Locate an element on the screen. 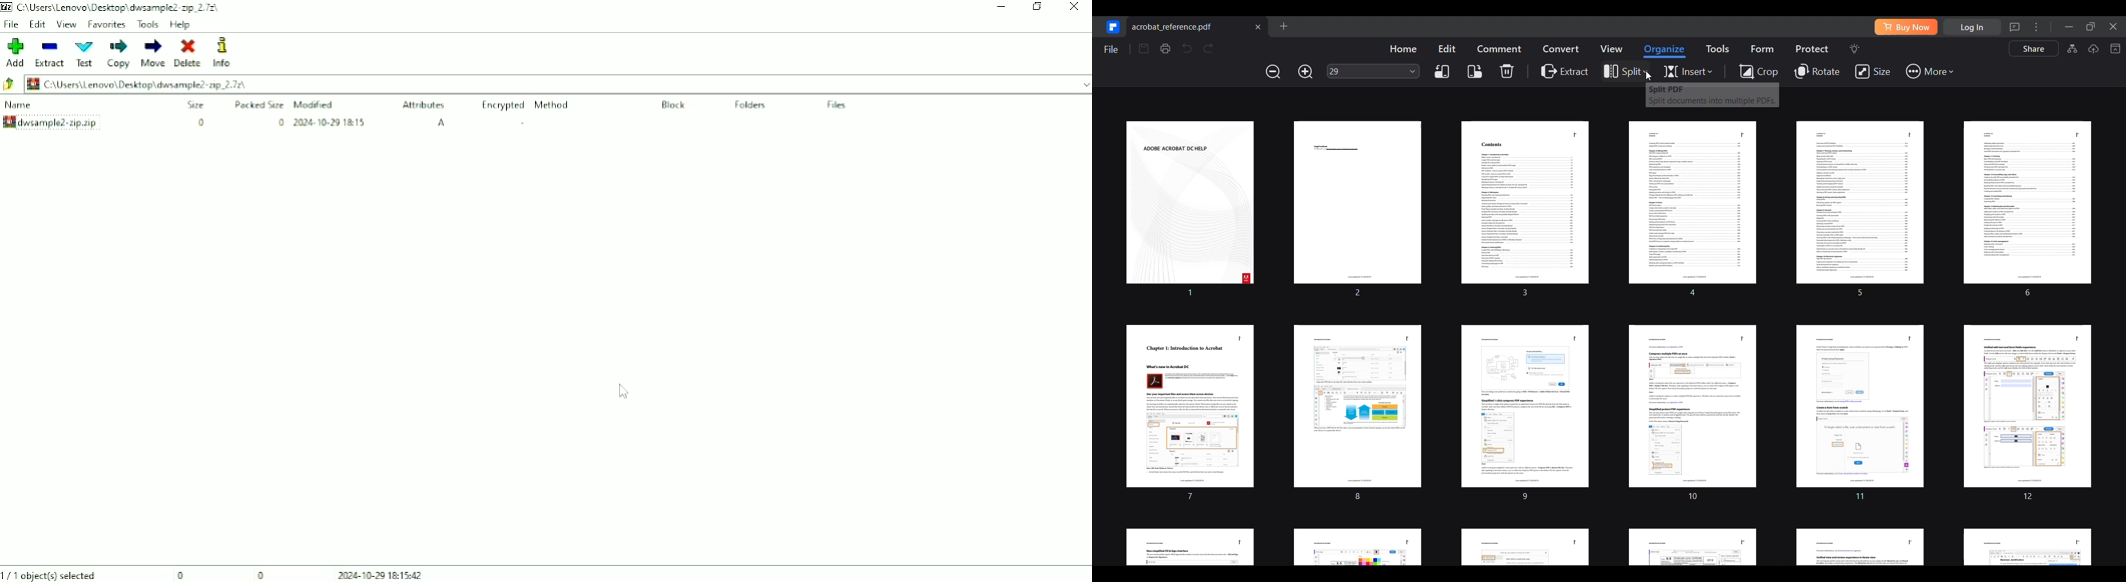  0 is located at coordinates (280, 123).